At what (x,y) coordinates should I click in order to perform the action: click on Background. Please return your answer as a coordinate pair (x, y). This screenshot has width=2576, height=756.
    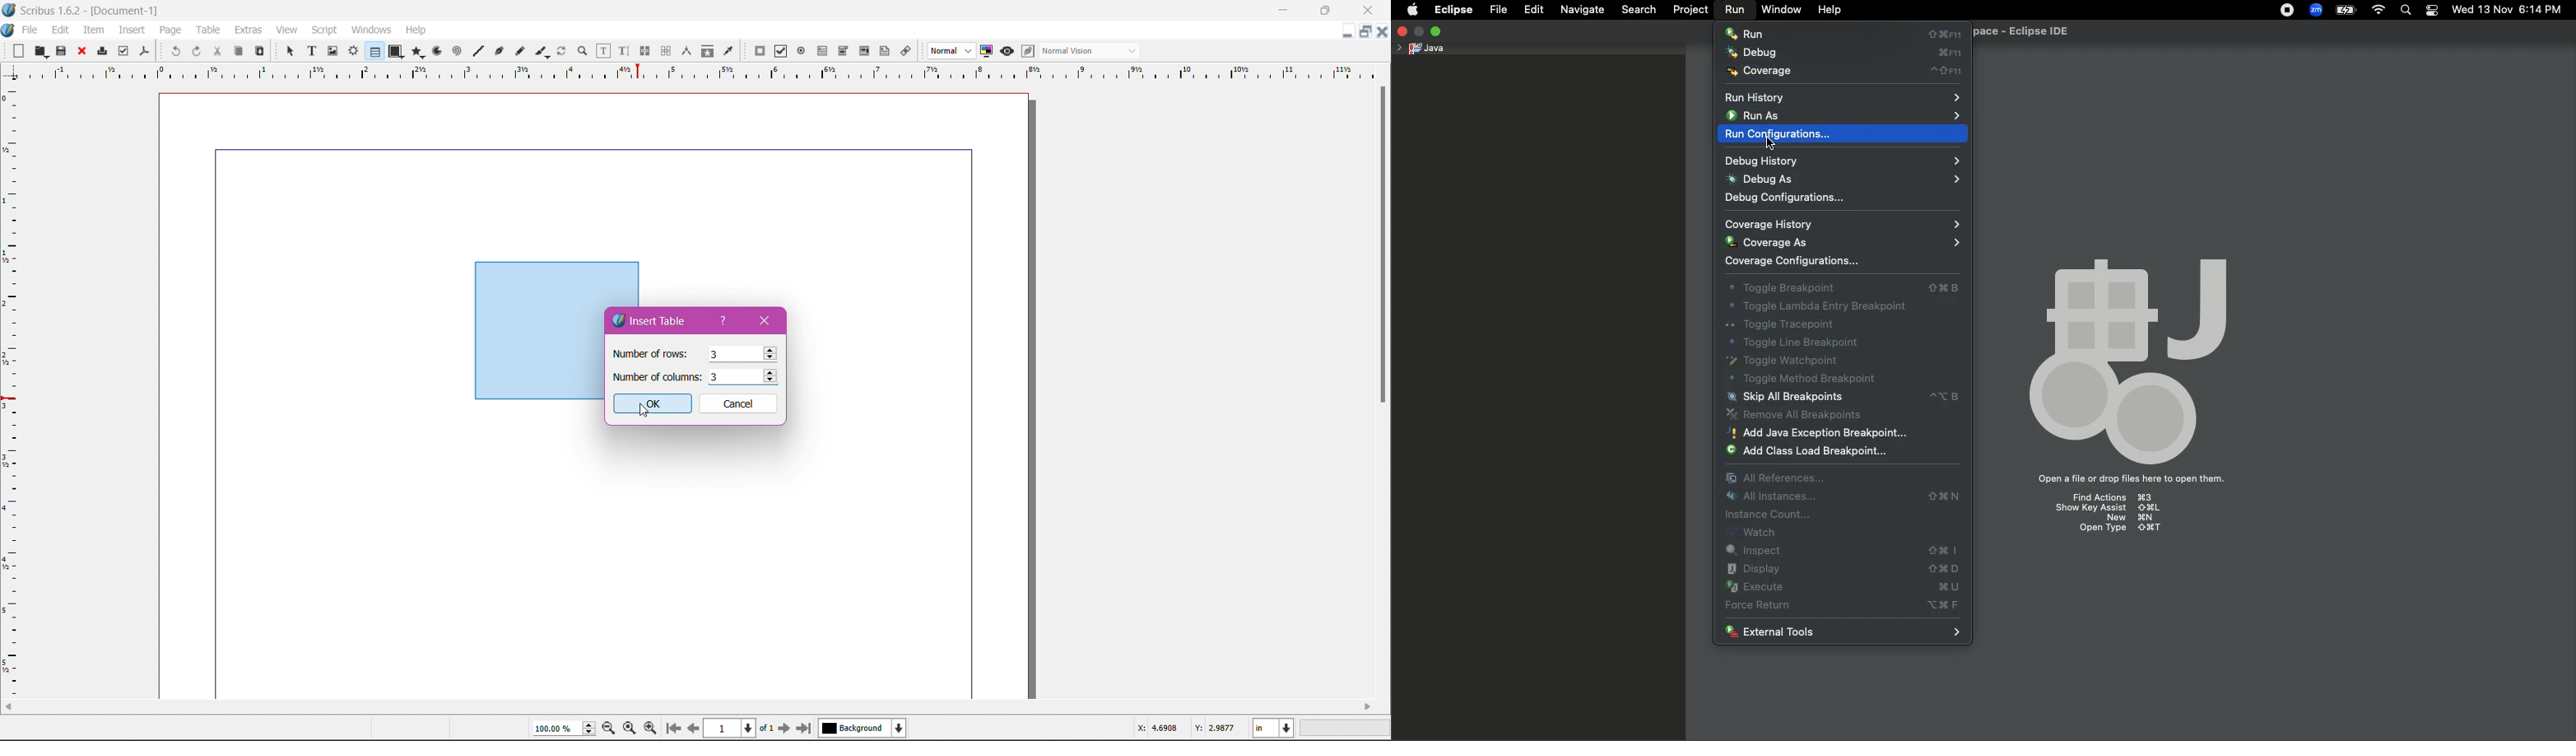
    Looking at the image, I should click on (866, 728).